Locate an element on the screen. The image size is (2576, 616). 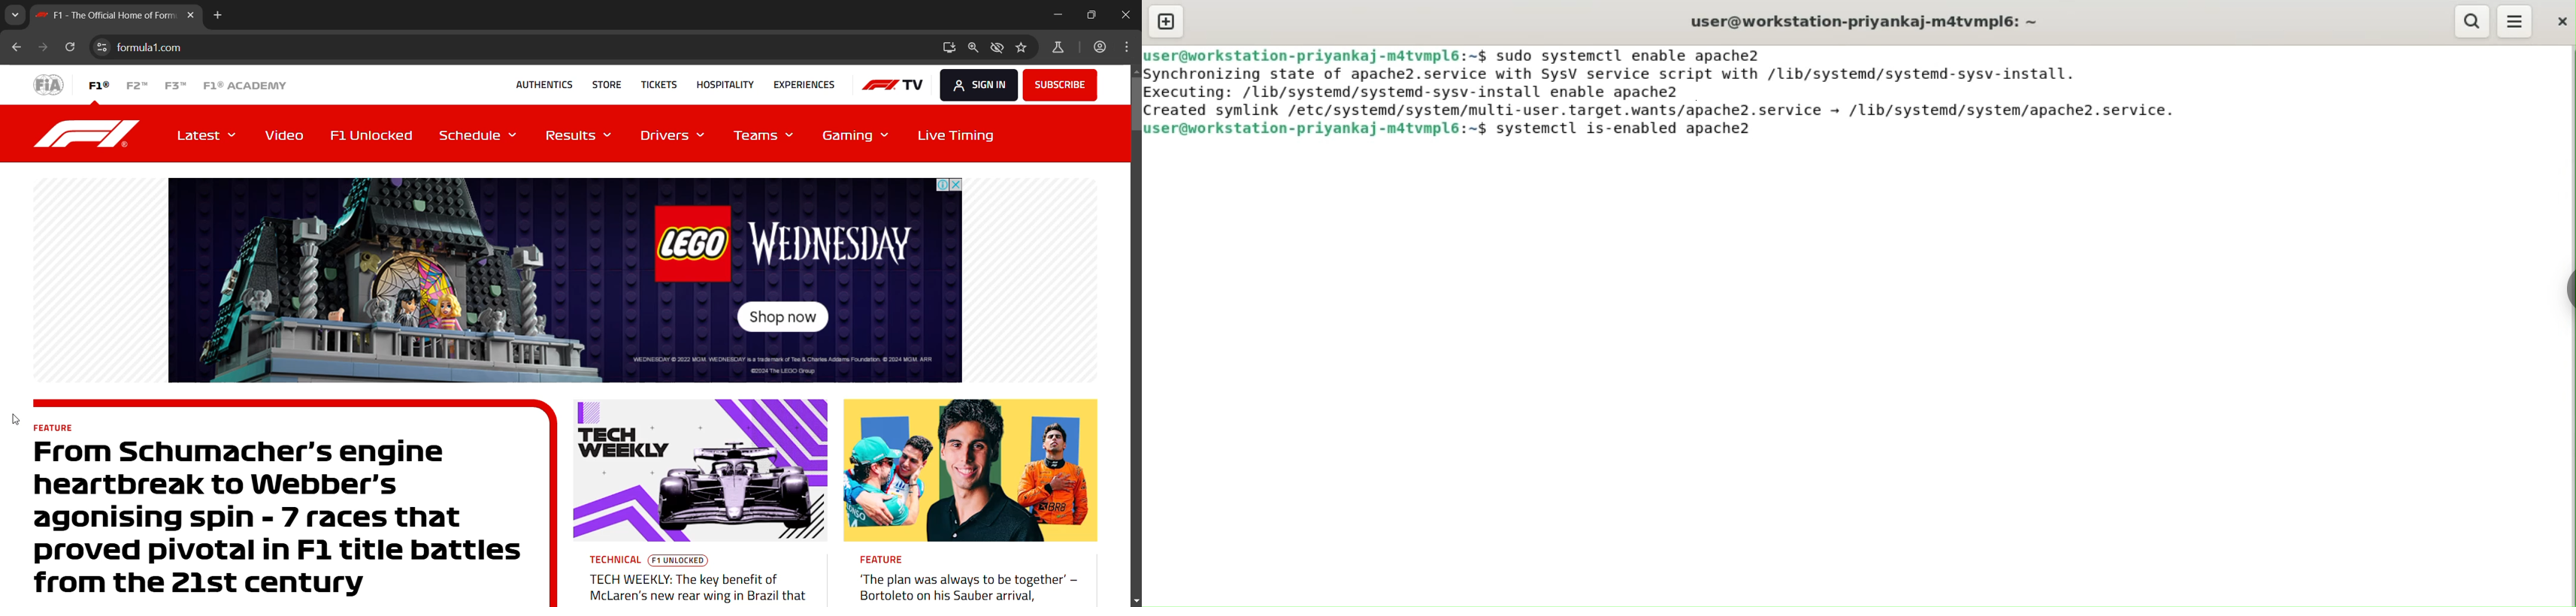
Synchronizing state of apache2.service with SysV service script with /lib/systemd/systemd-sysv-install.
Executing: /lib/systemd/systemd-sysv-install enable apache2
Created symlink /etc/systemd/system/multi-user.target.wants/apache2.service - /lib/systemd/system/apache2.service. is located at coordinates (1667, 92).